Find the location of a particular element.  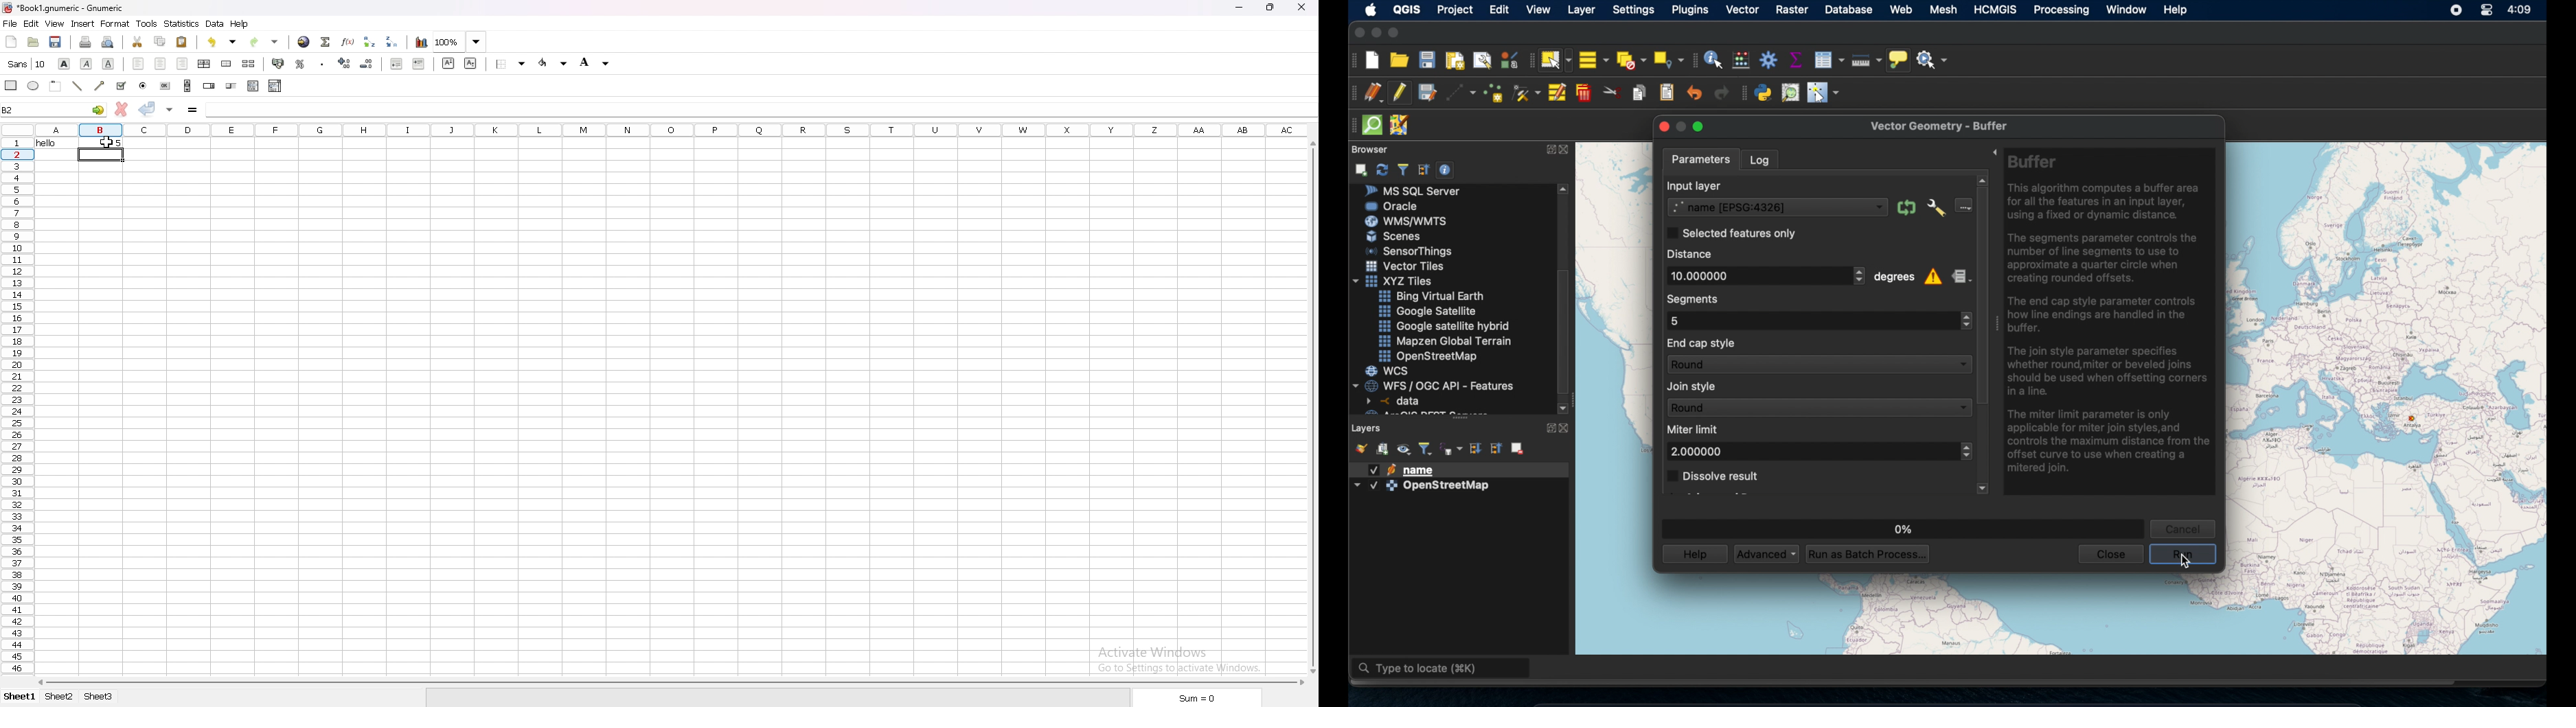

chart is located at coordinates (420, 43).